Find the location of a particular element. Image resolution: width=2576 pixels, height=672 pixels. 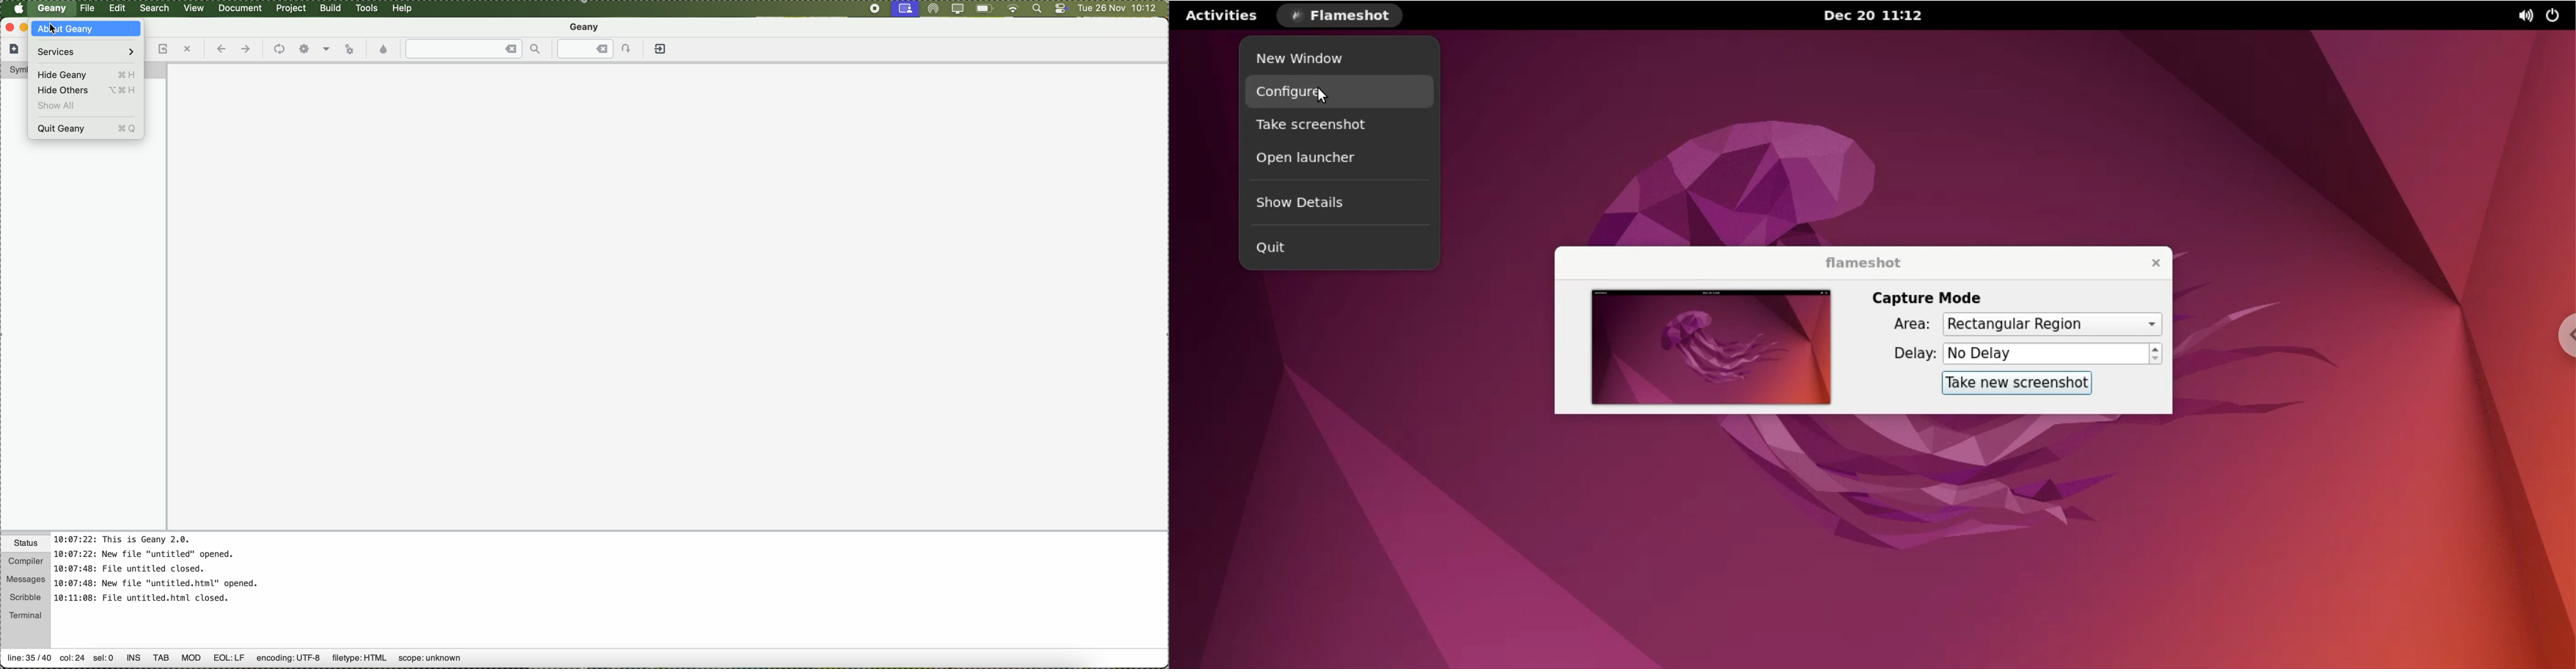

show details is located at coordinates (1338, 208).